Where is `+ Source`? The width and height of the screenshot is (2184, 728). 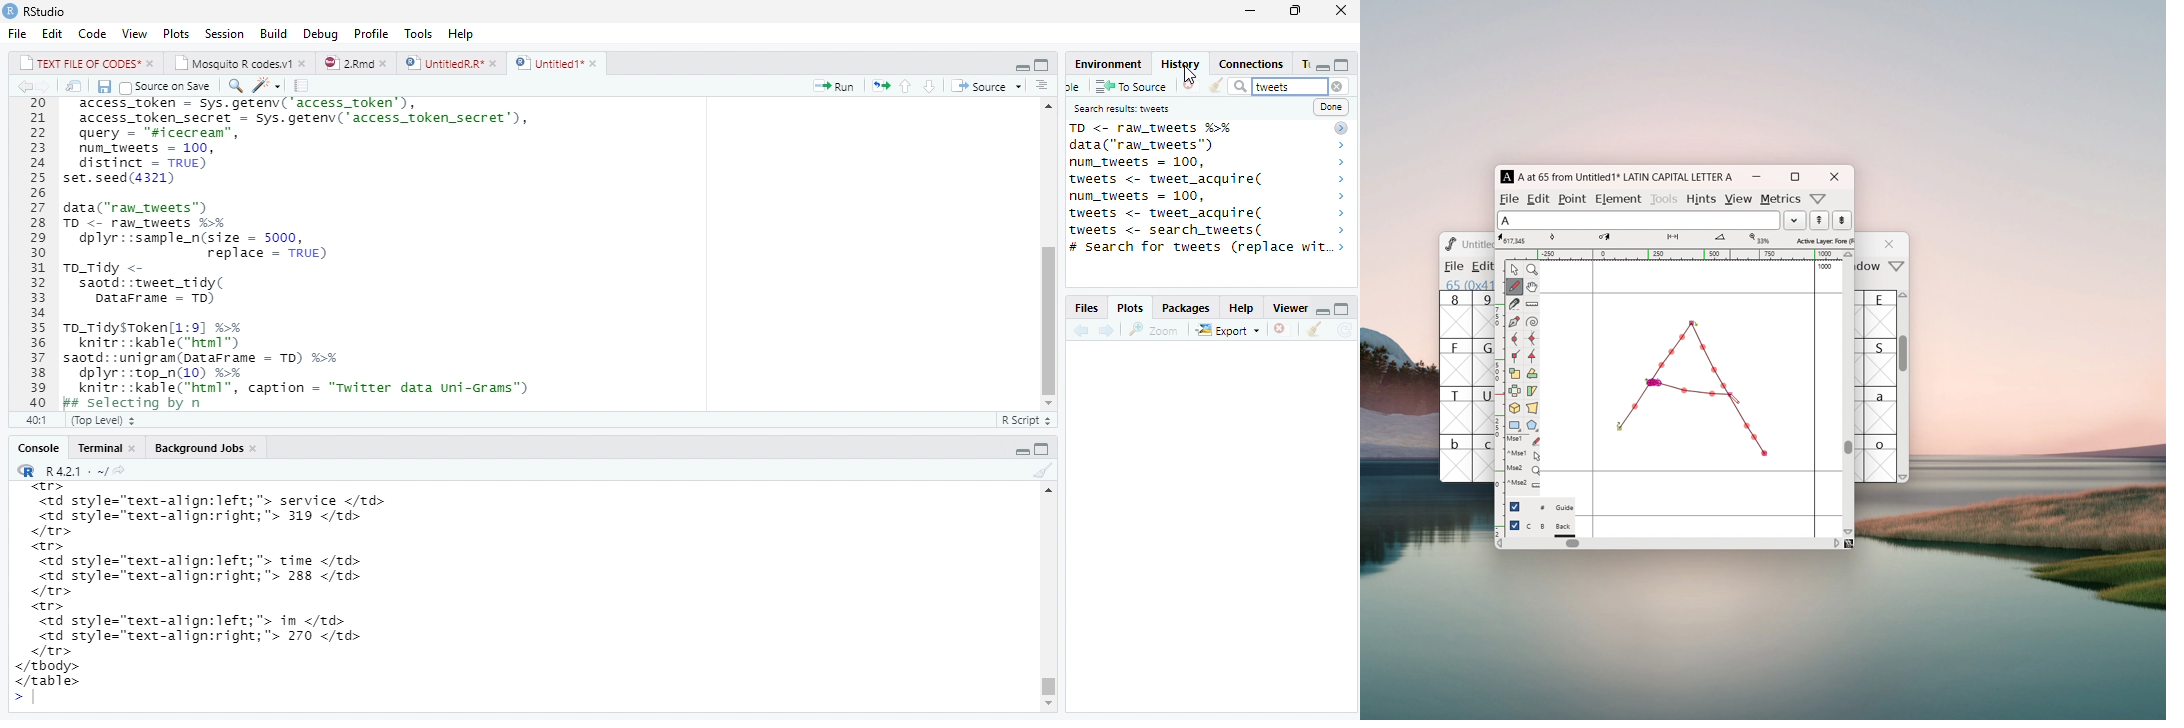 + Source is located at coordinates (992, 86).